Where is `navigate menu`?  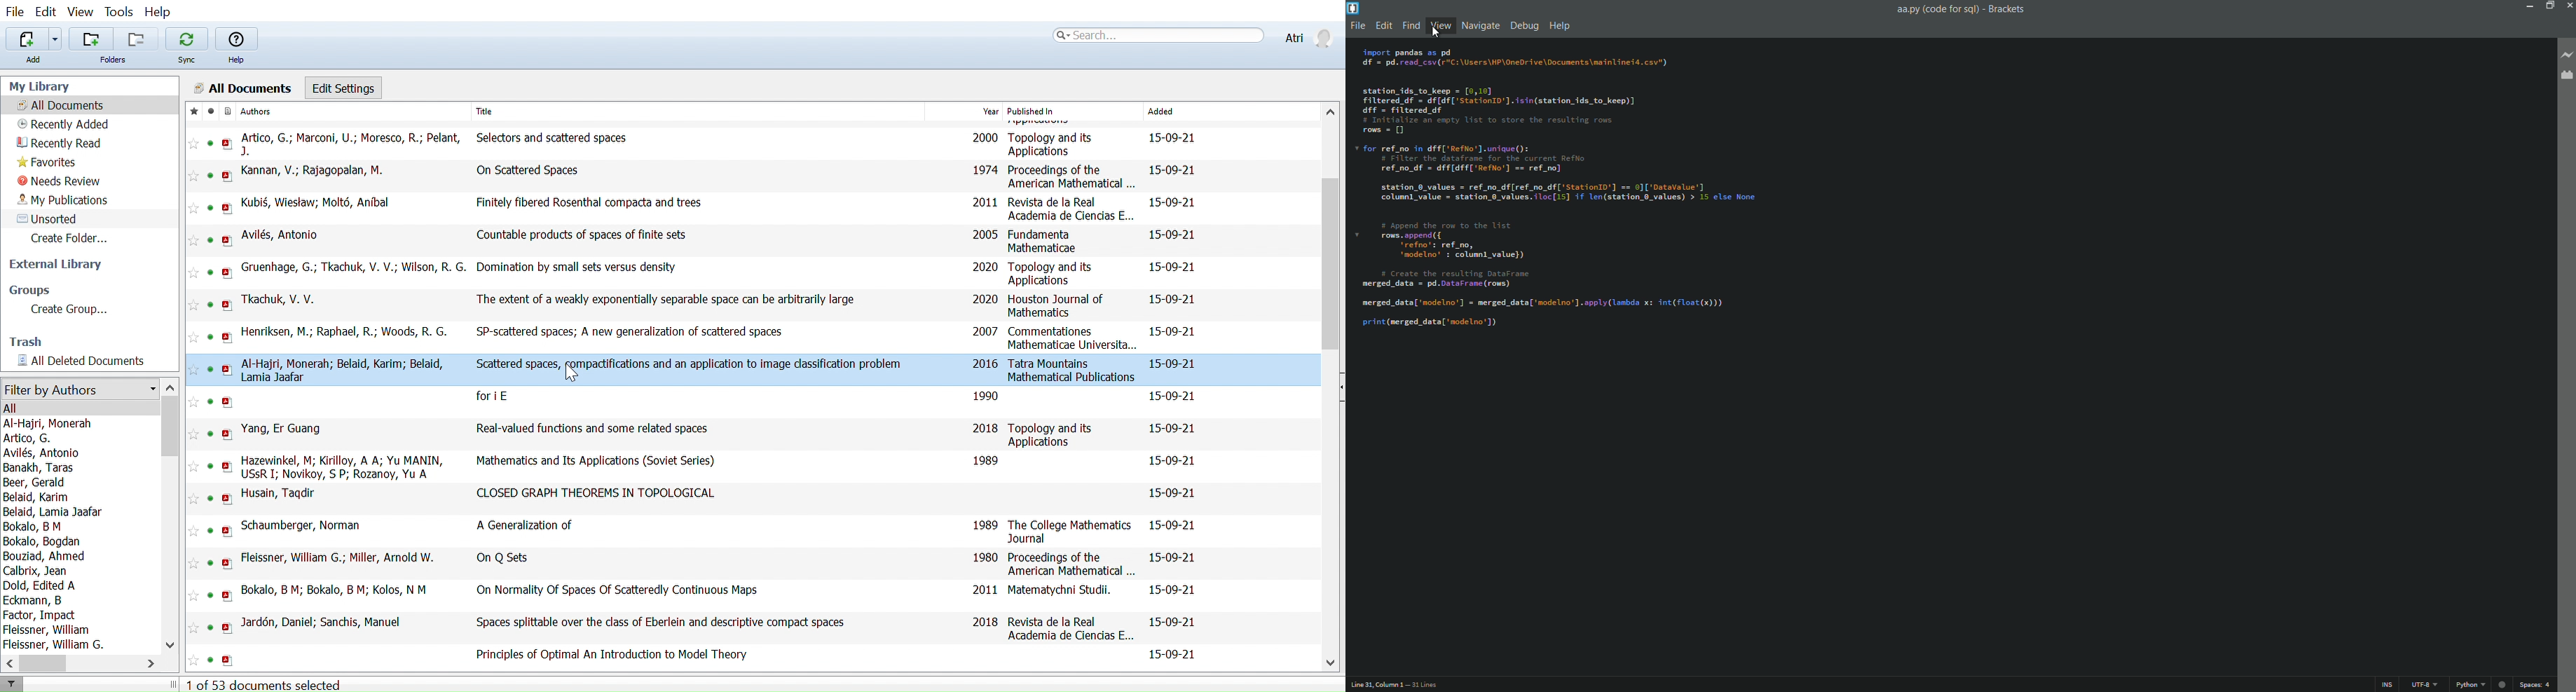
navigate menu is located at coordinates (1481, 26).